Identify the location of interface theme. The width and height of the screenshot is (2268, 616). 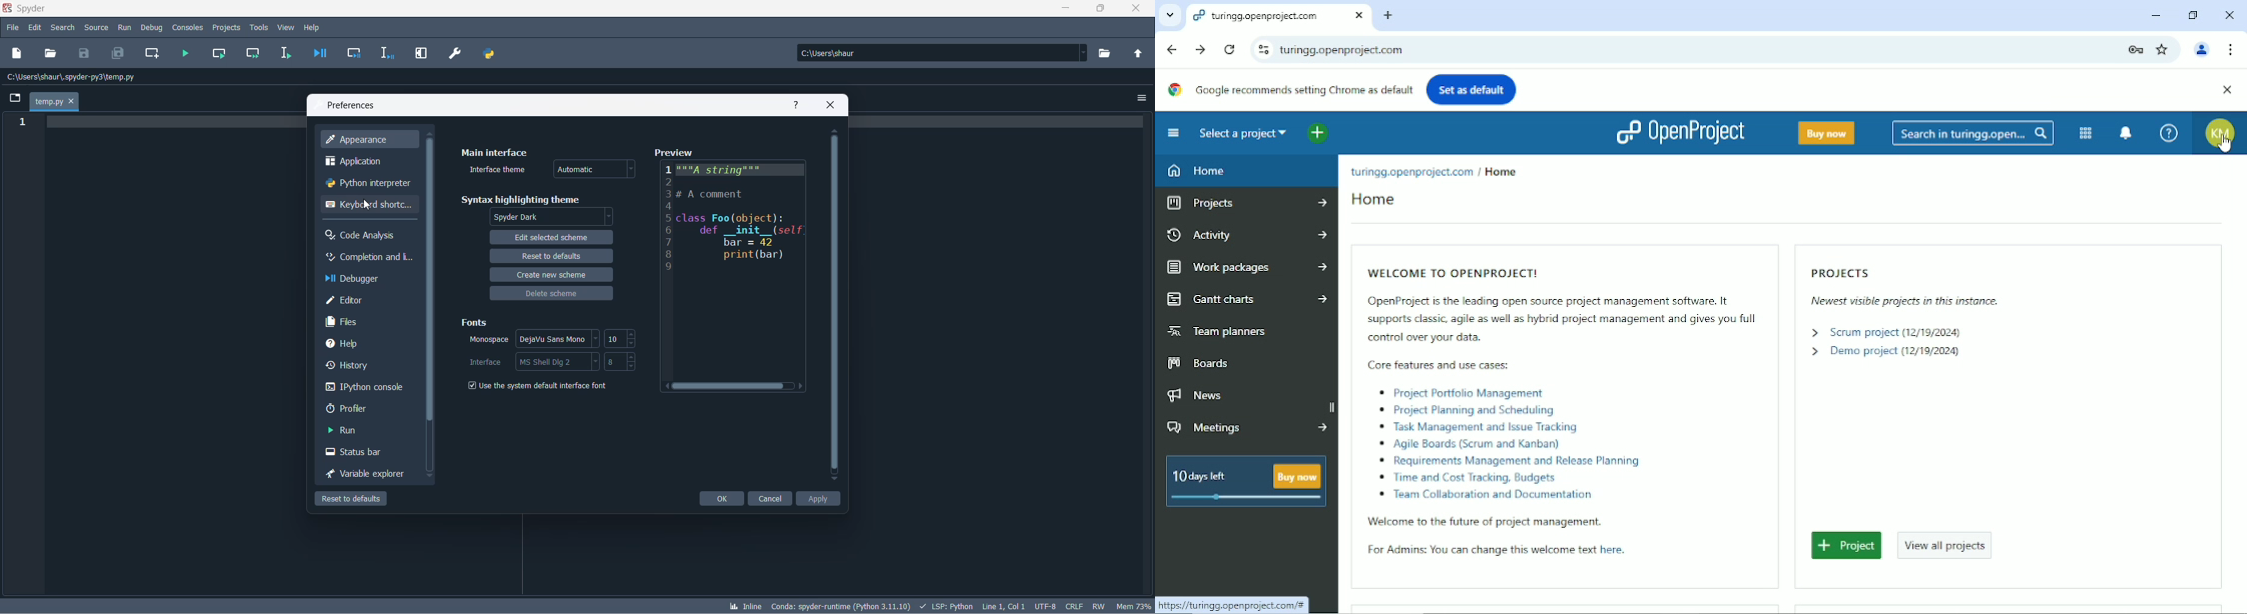
(498, 168).